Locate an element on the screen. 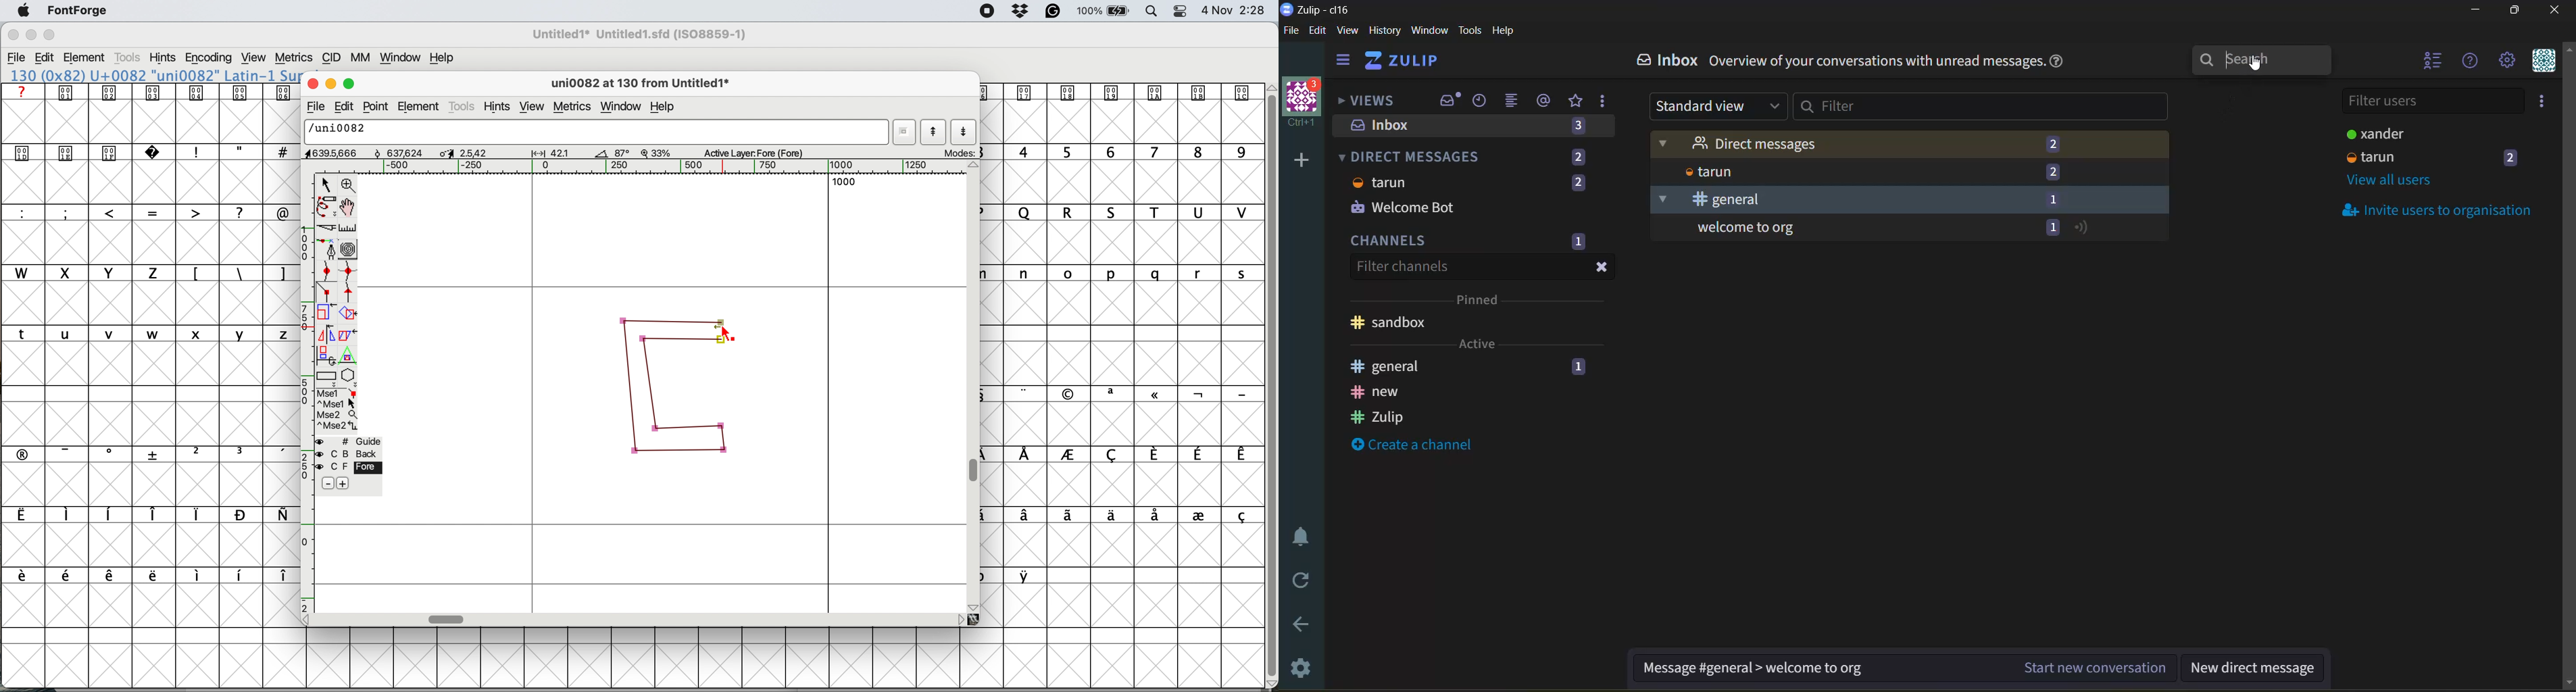 This screenshot has height=700, width=2576. new direct message is located at coordinates (2252, 669).